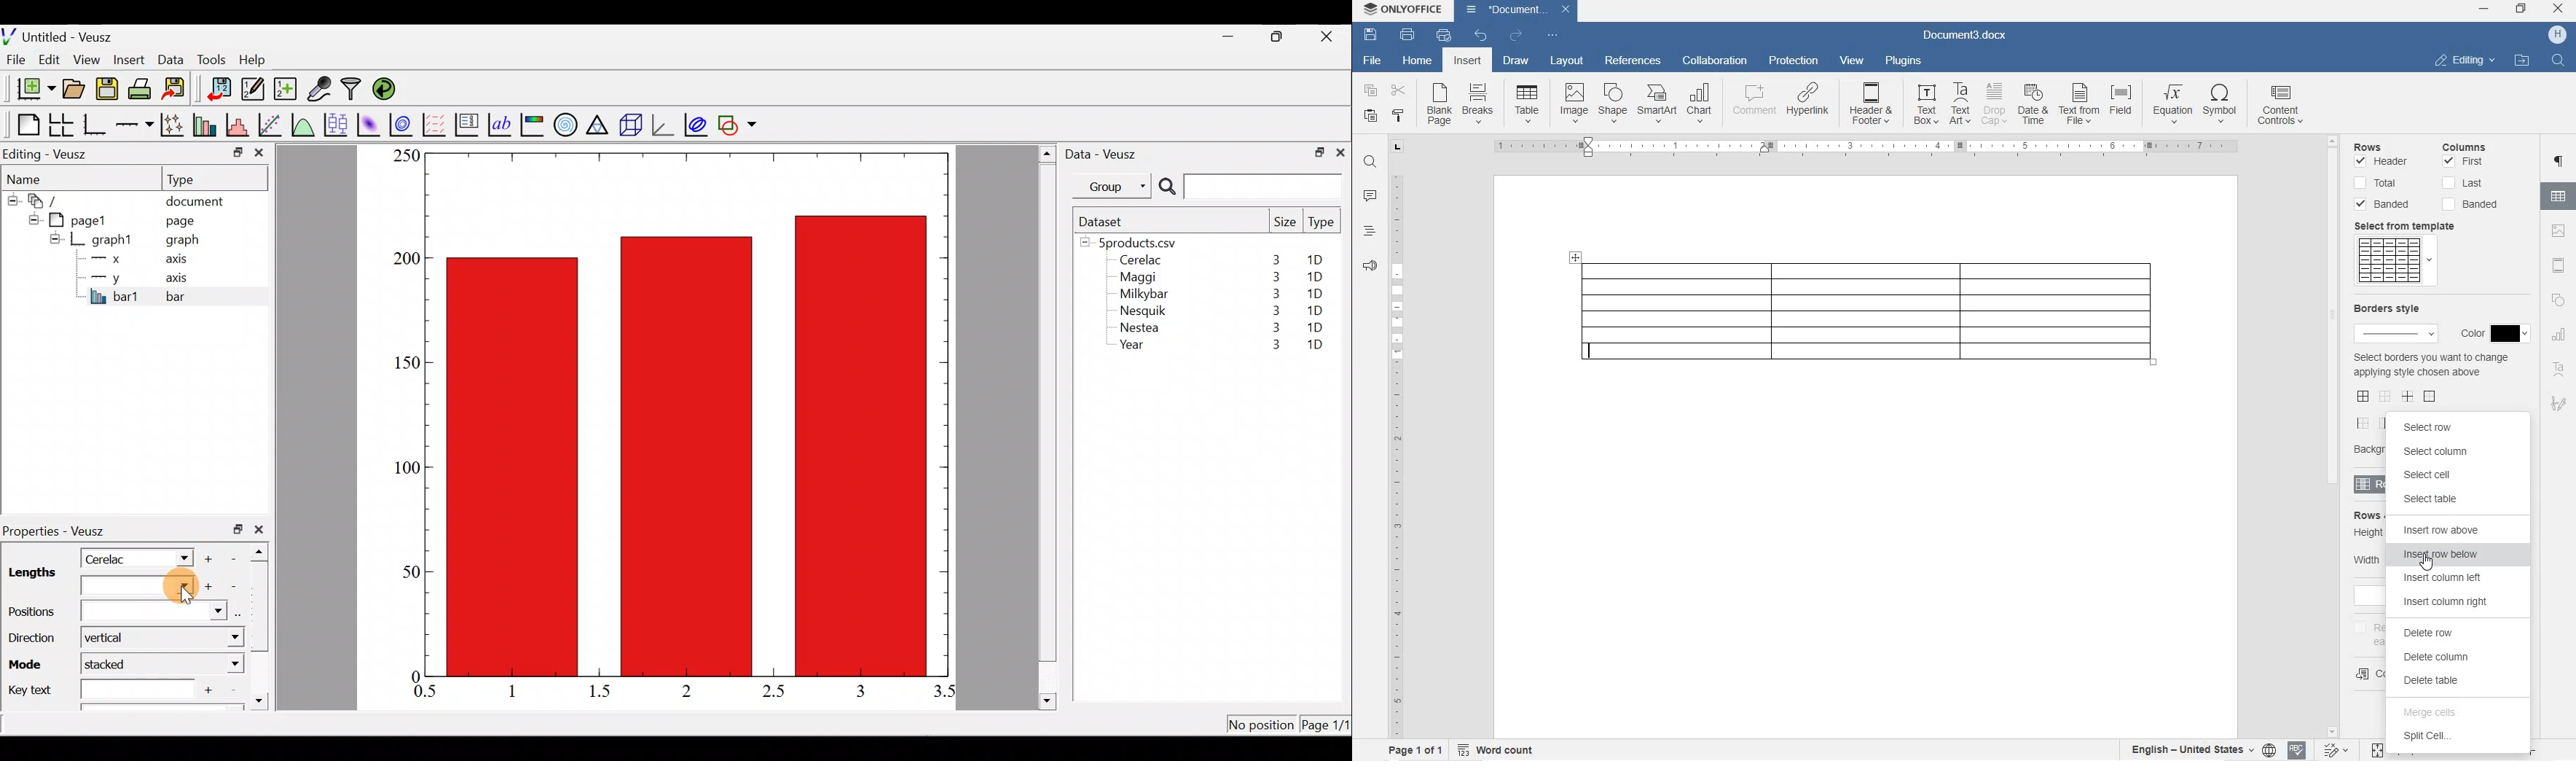 Image resolution: width=2576 pixels, height=784 pixels. I want to click on merge cells, so click(2438, 711).